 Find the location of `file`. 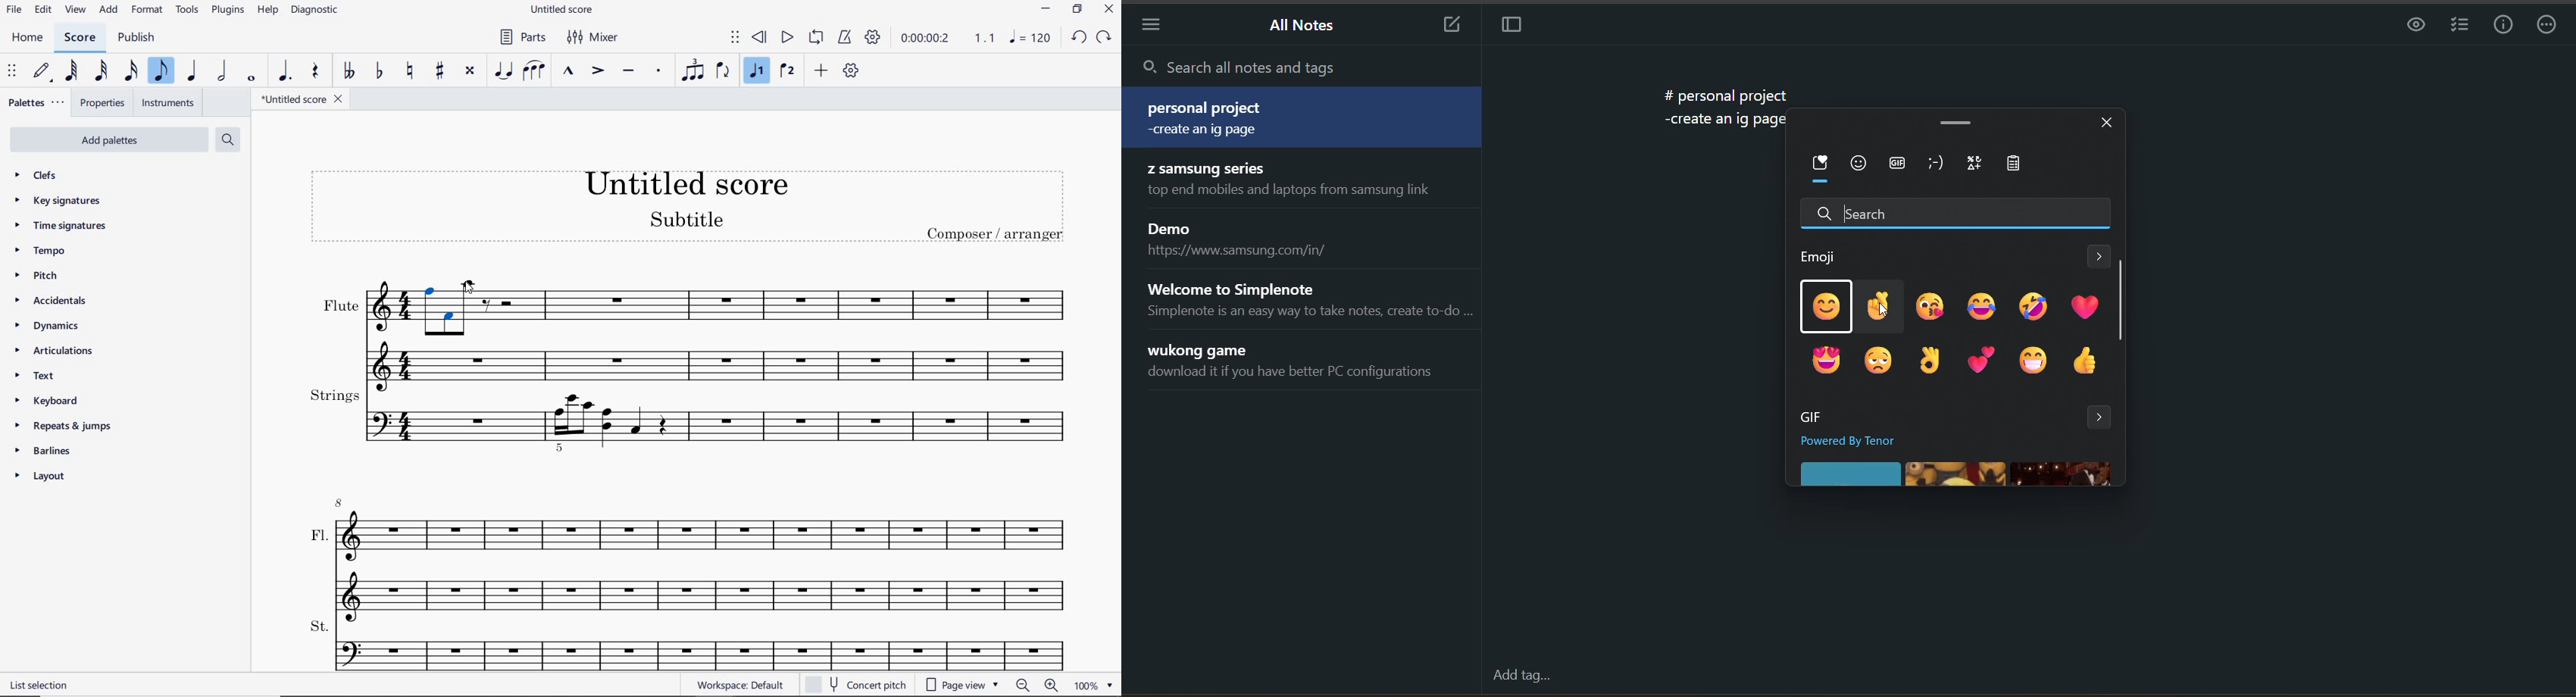

file is located at coordinates (13, 11).